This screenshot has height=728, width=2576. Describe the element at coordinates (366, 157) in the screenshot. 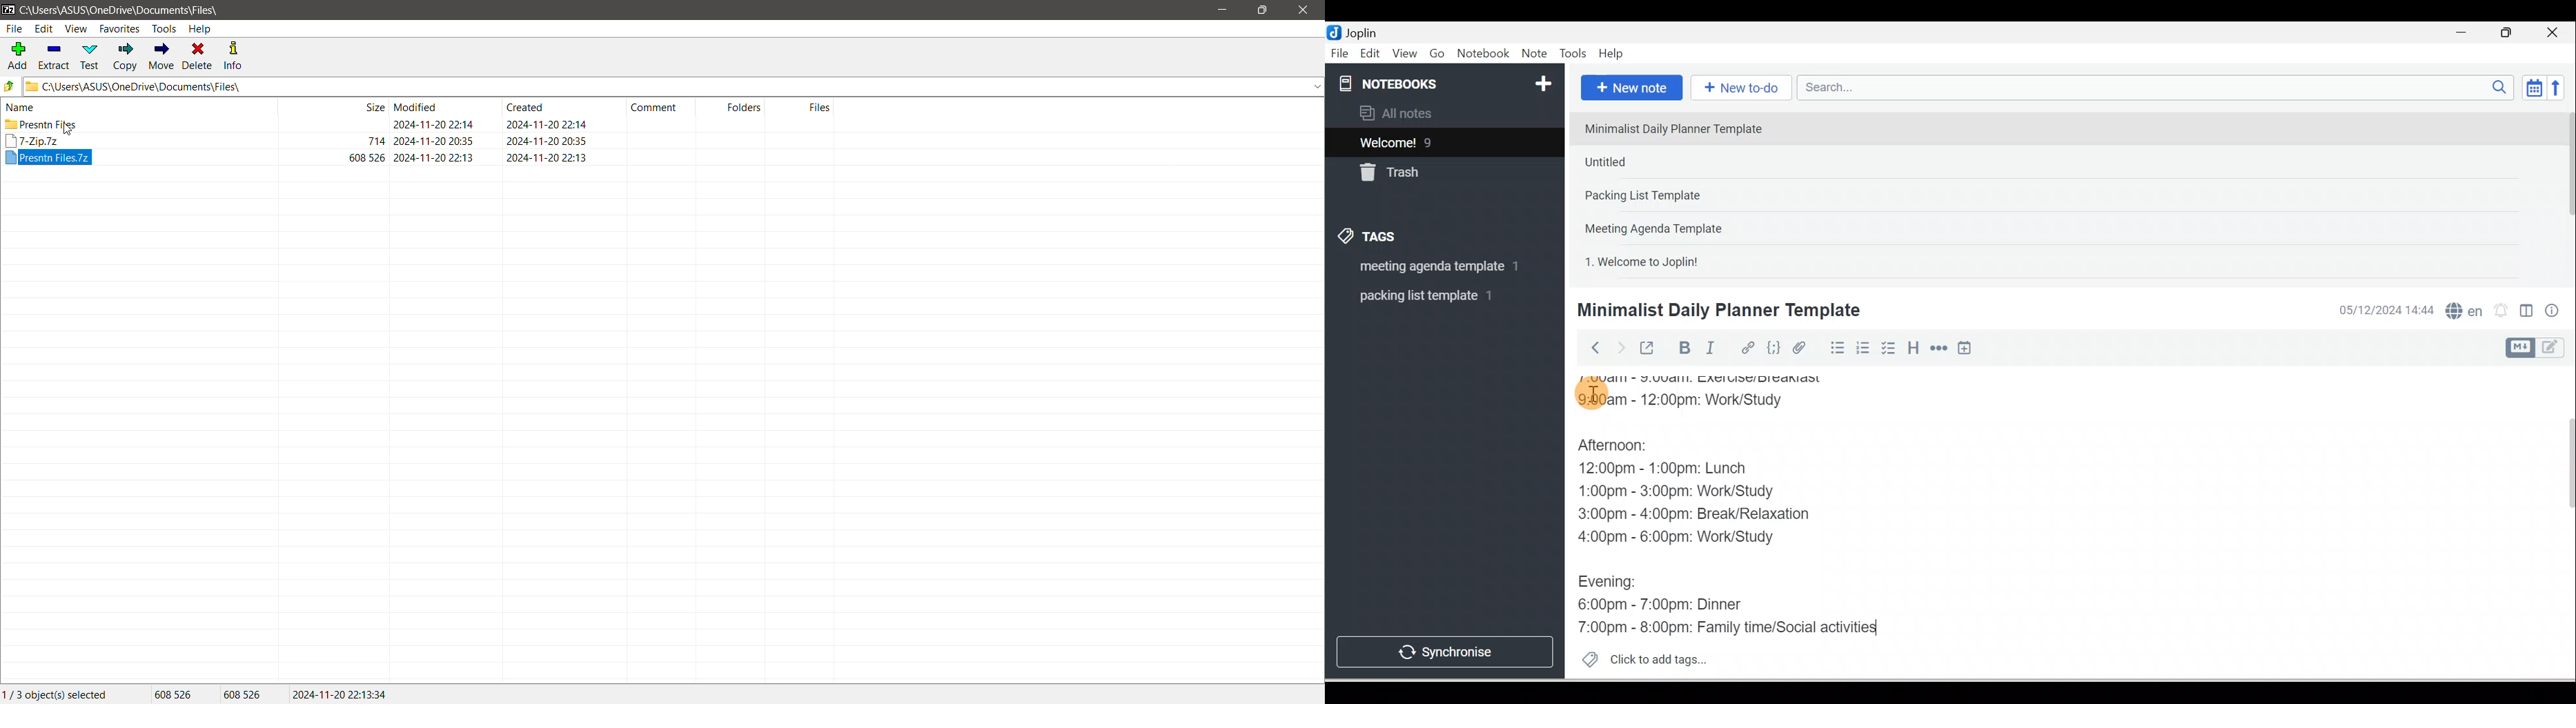

I see `size` at that location.